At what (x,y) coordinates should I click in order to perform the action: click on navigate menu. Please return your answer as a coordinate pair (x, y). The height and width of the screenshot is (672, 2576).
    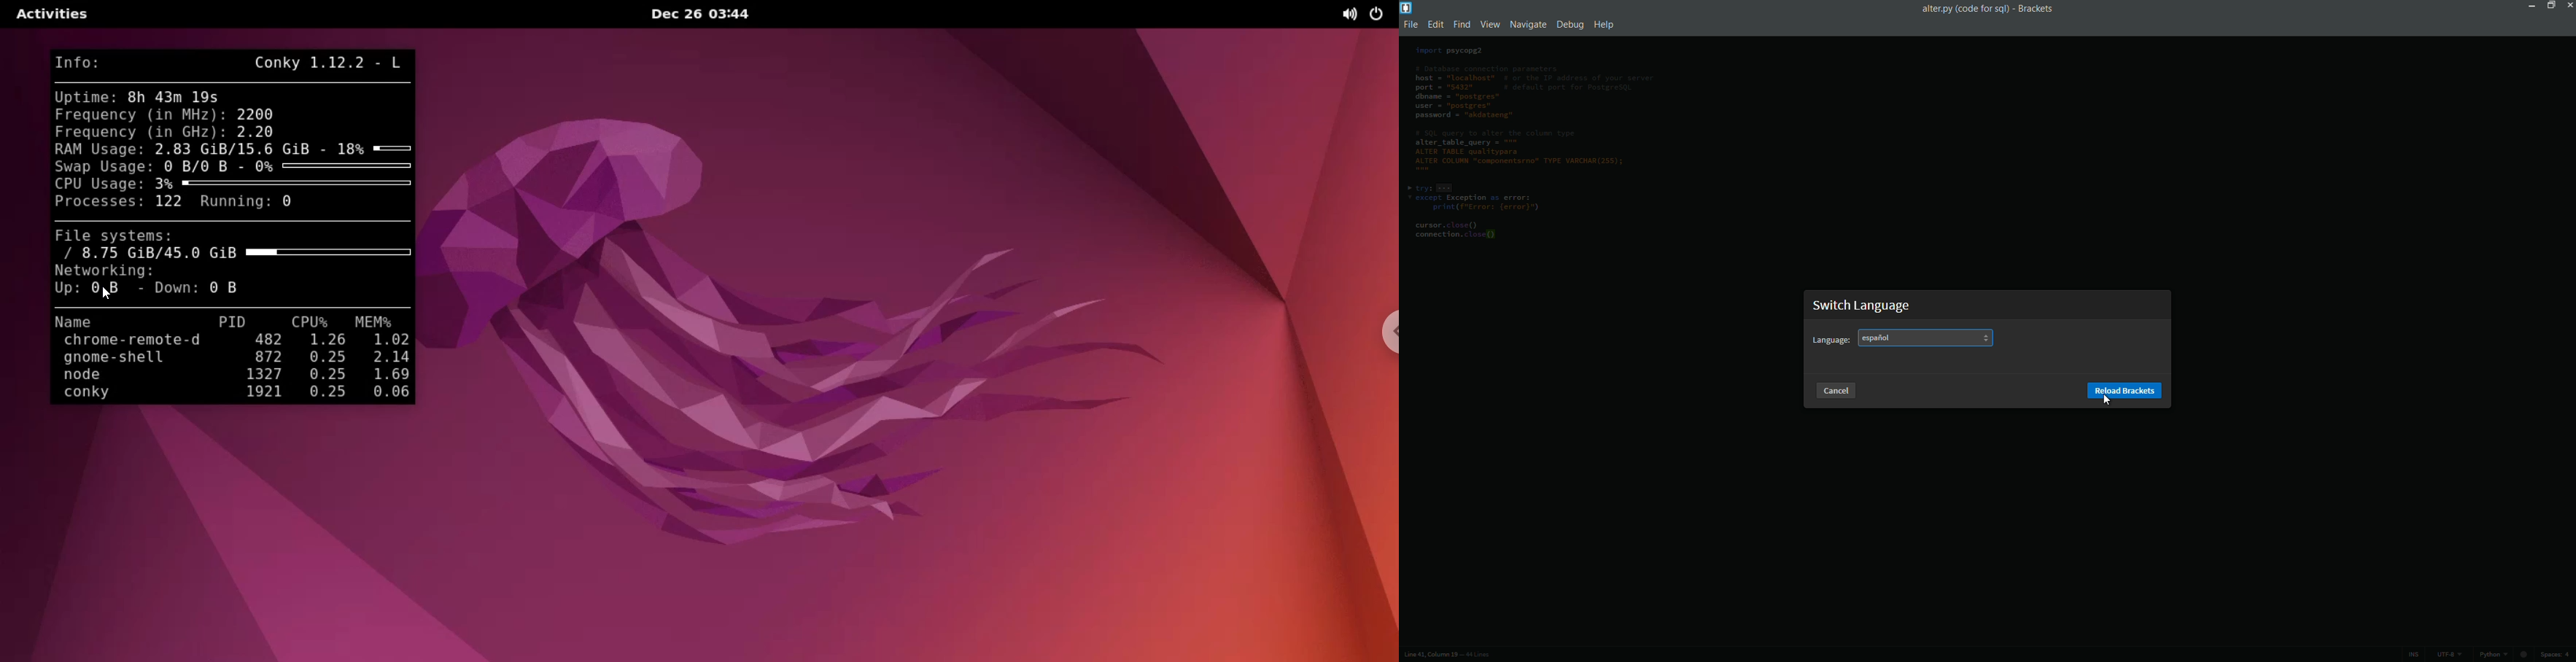
    Looking at the image, I should click on (1526, 24).